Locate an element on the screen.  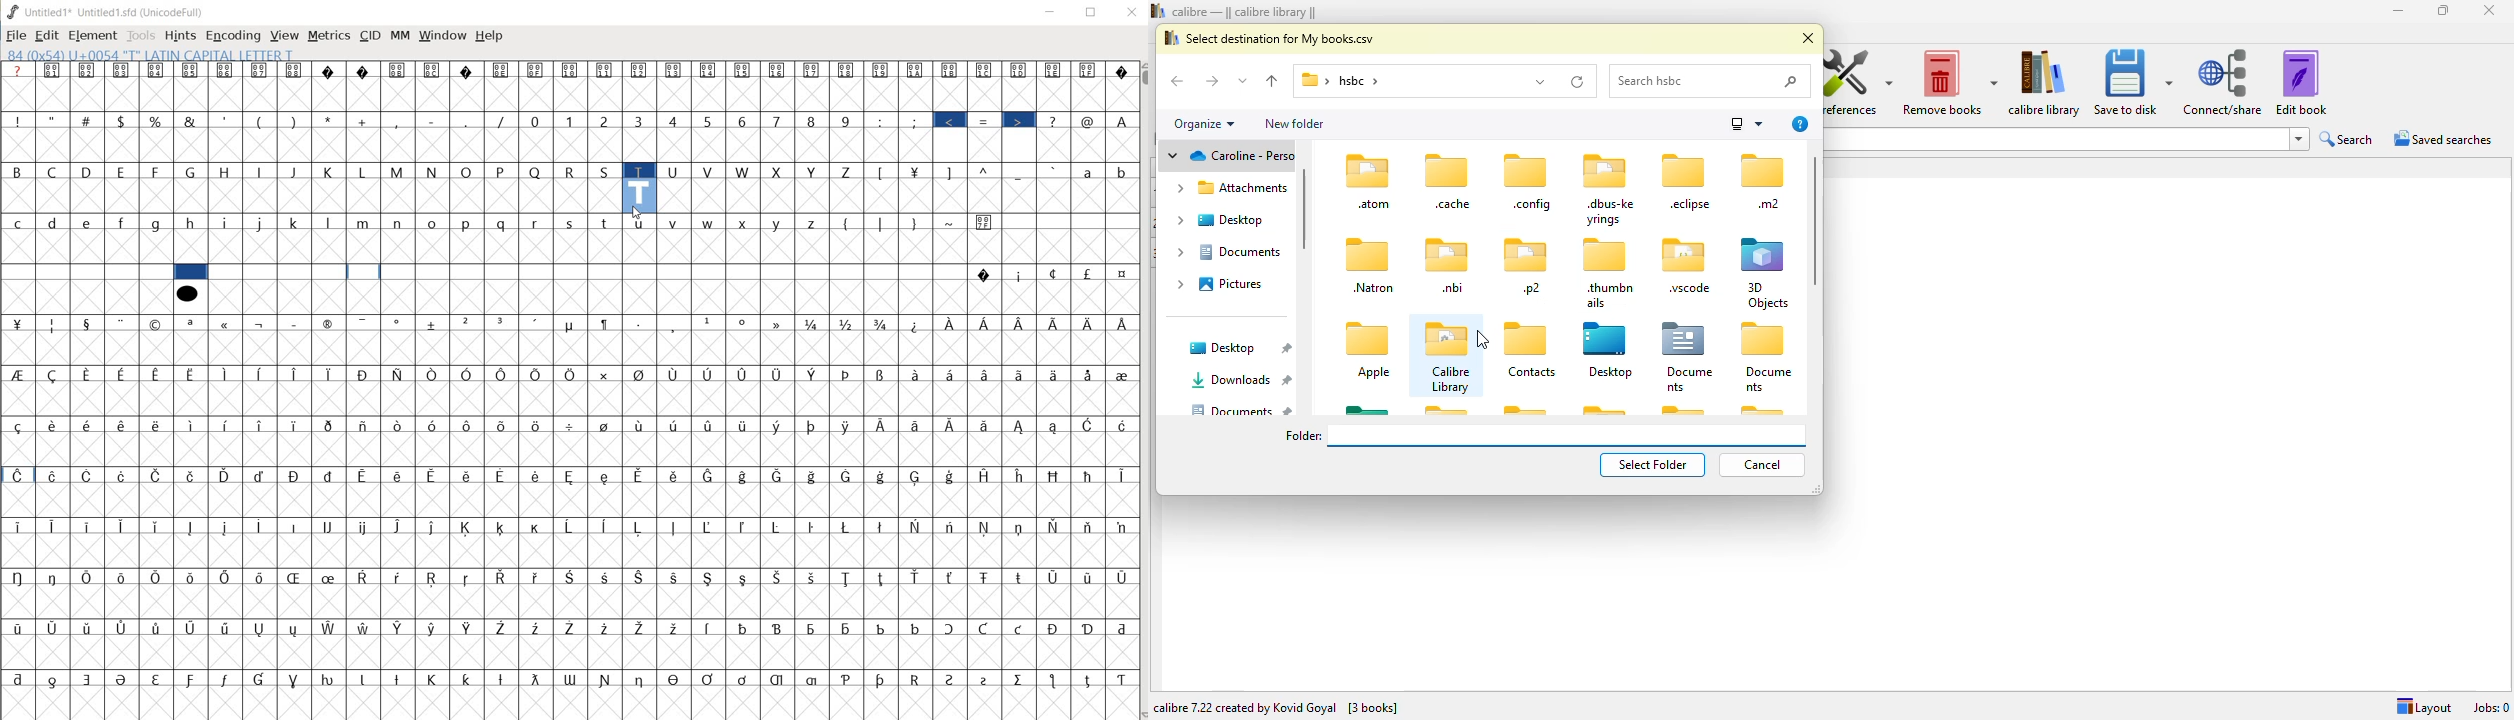
F is located at coordinates (156, 172).